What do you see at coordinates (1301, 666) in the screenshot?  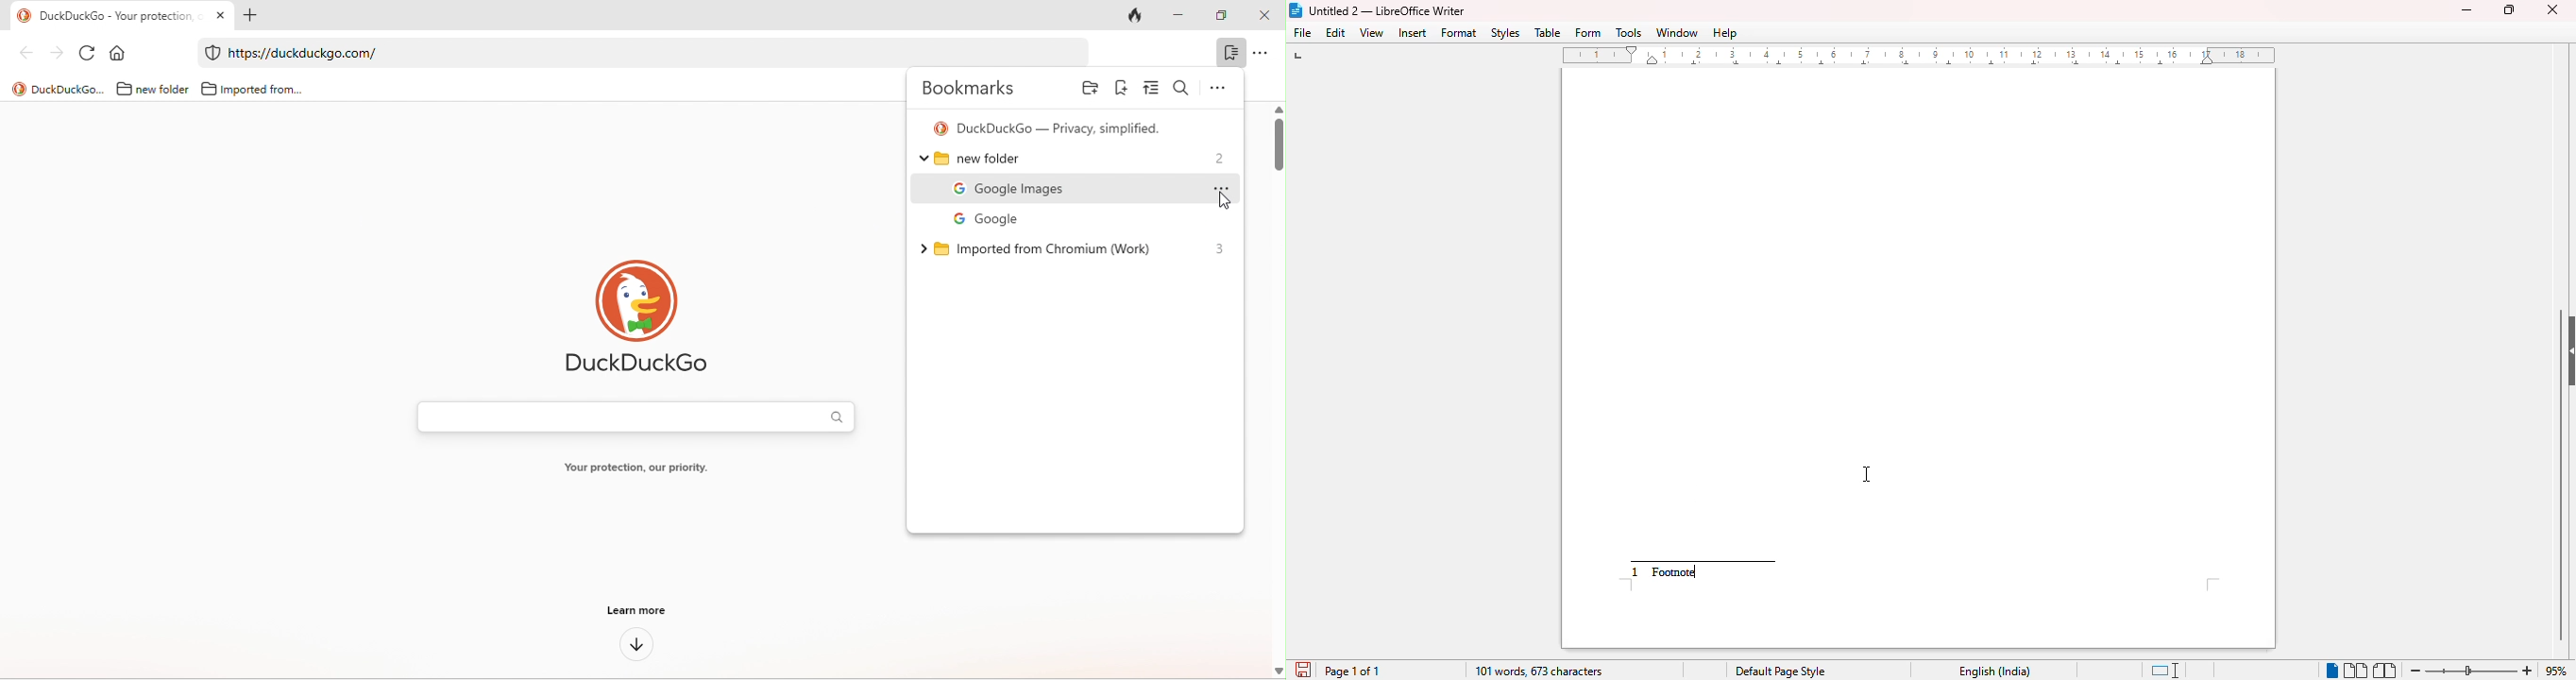 I see `Save document` at bounding box center [1301, 666].